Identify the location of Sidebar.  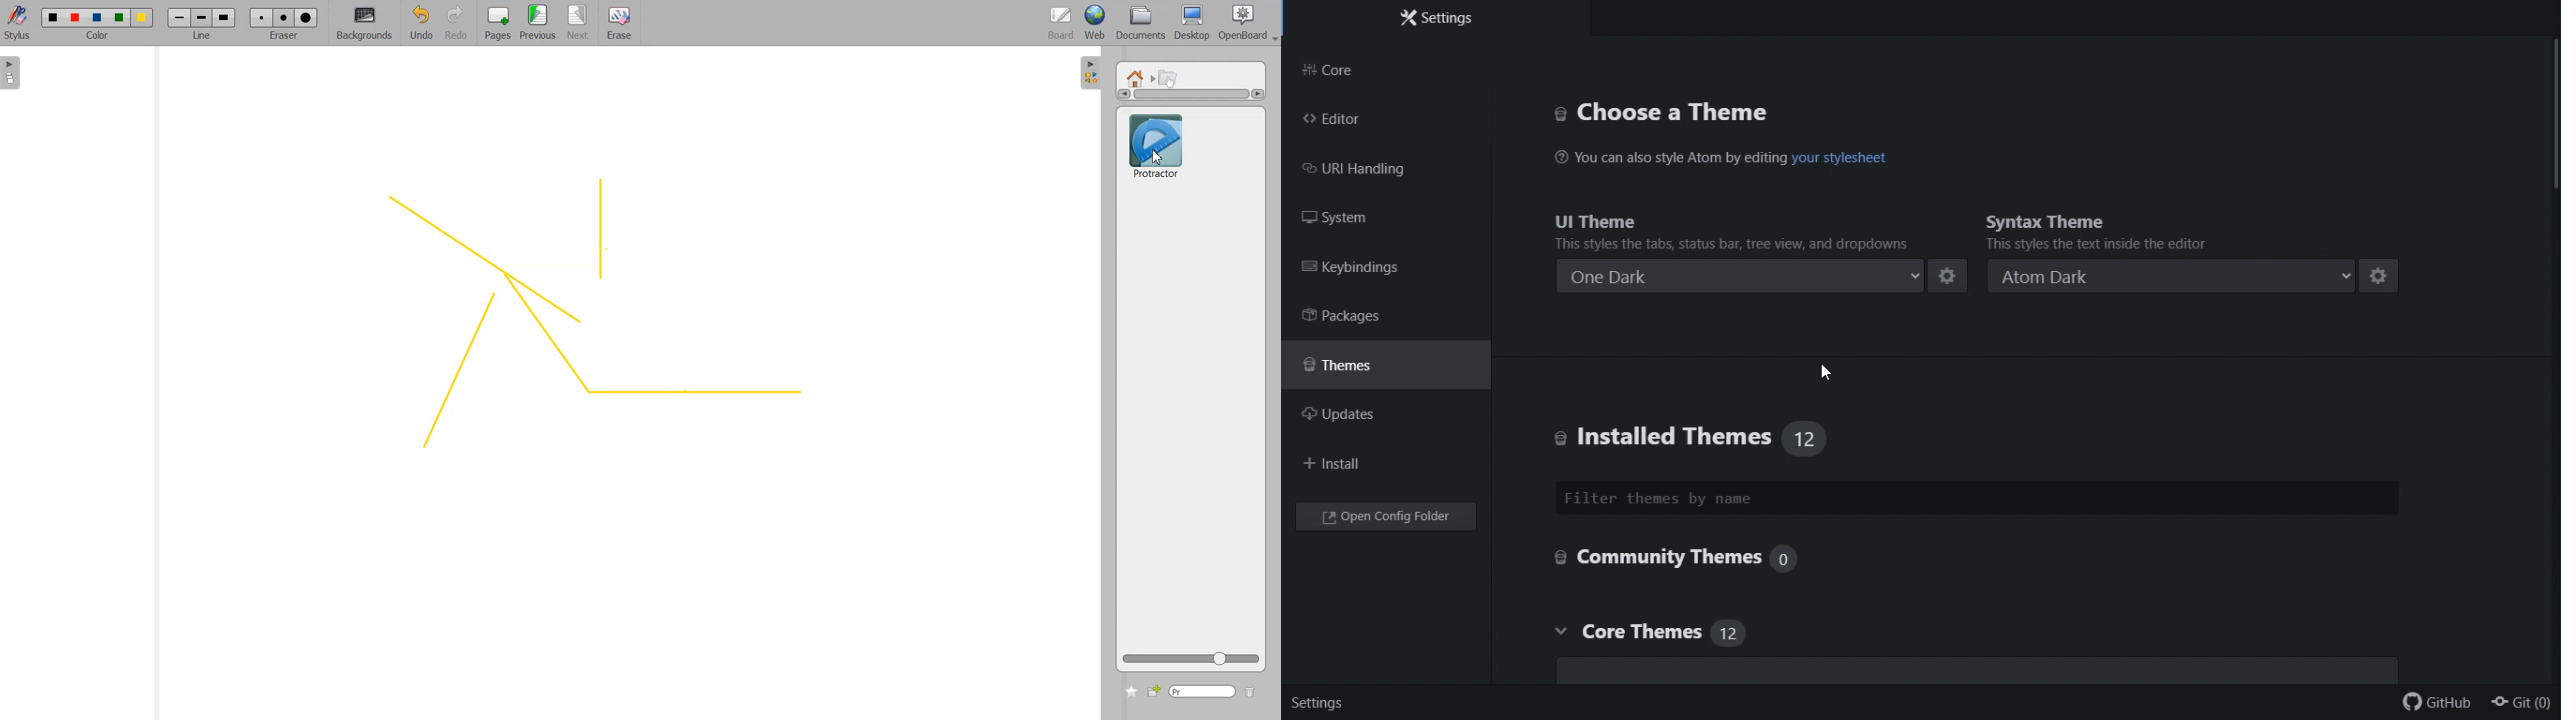
(1091, 71).